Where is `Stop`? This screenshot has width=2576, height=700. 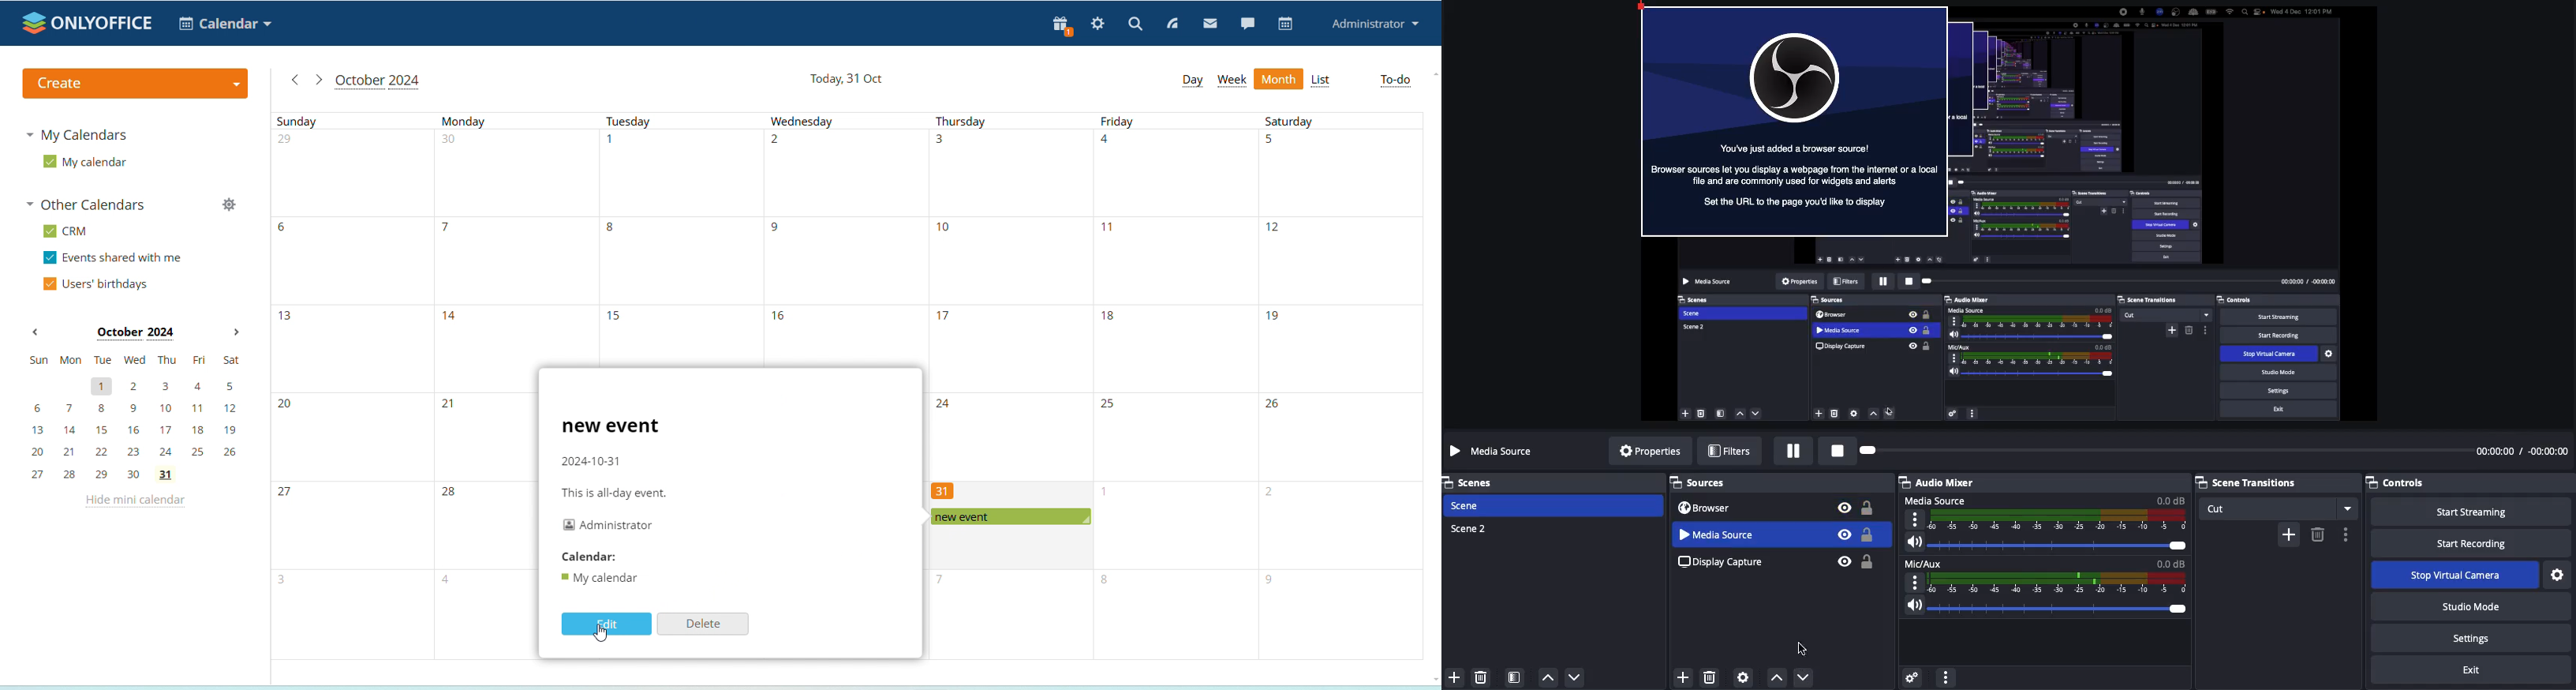 Stop is located at coordinates (1834, 449).